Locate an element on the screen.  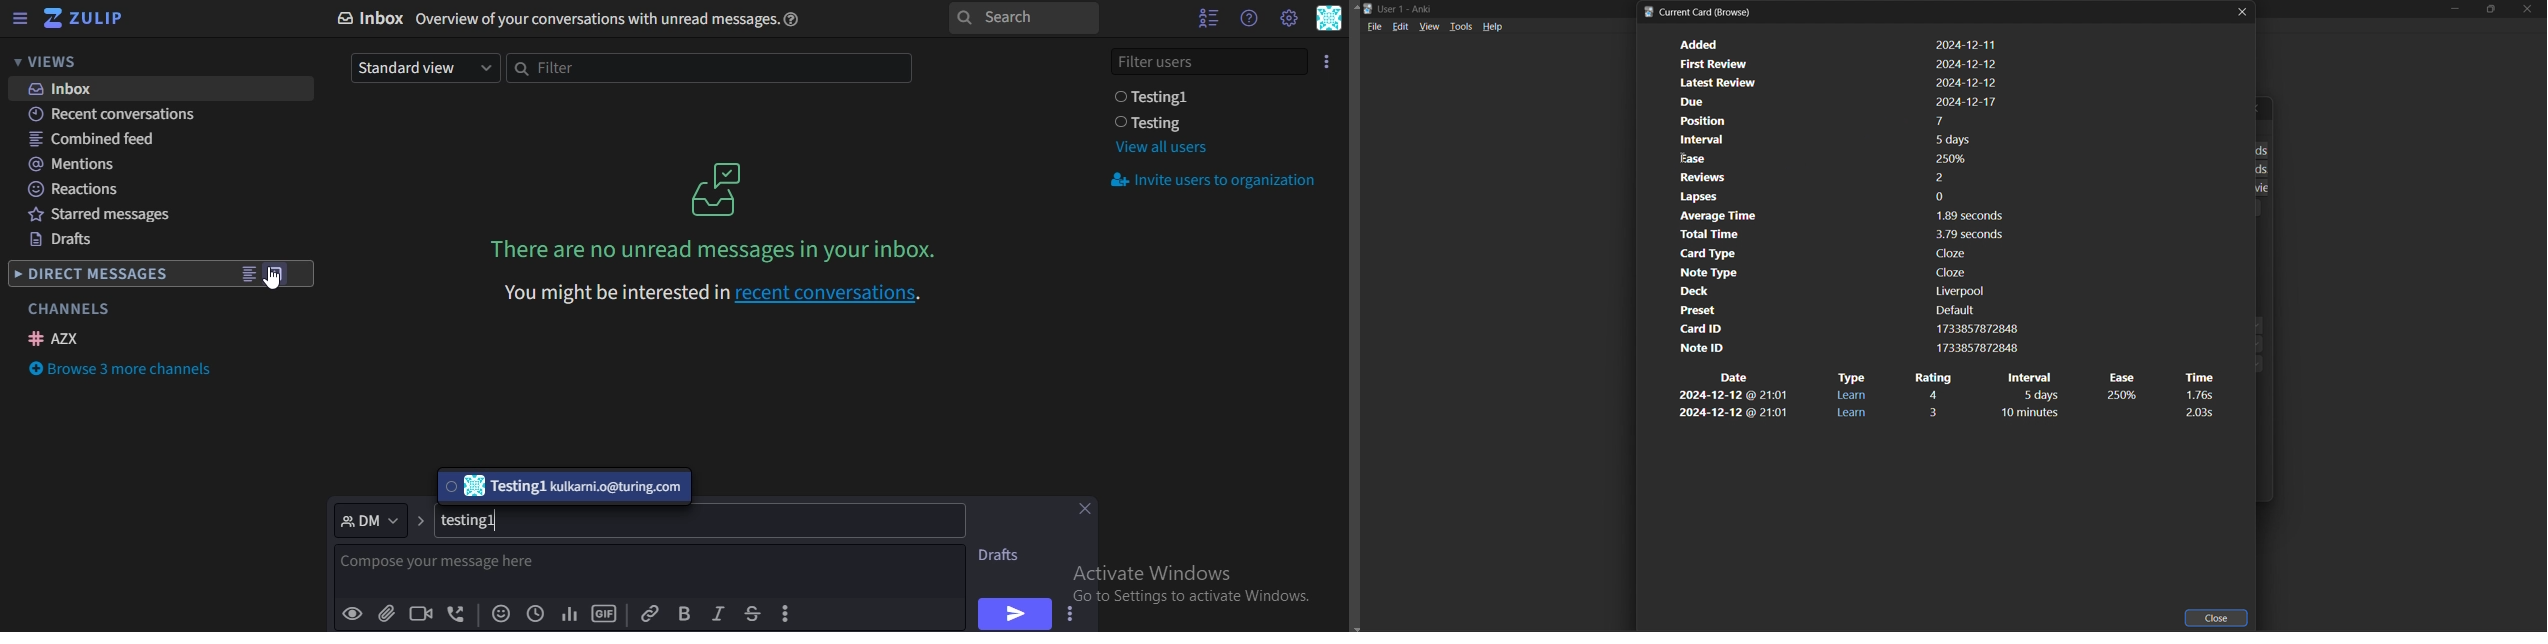
card deck is located at coordinates (1827, 291).